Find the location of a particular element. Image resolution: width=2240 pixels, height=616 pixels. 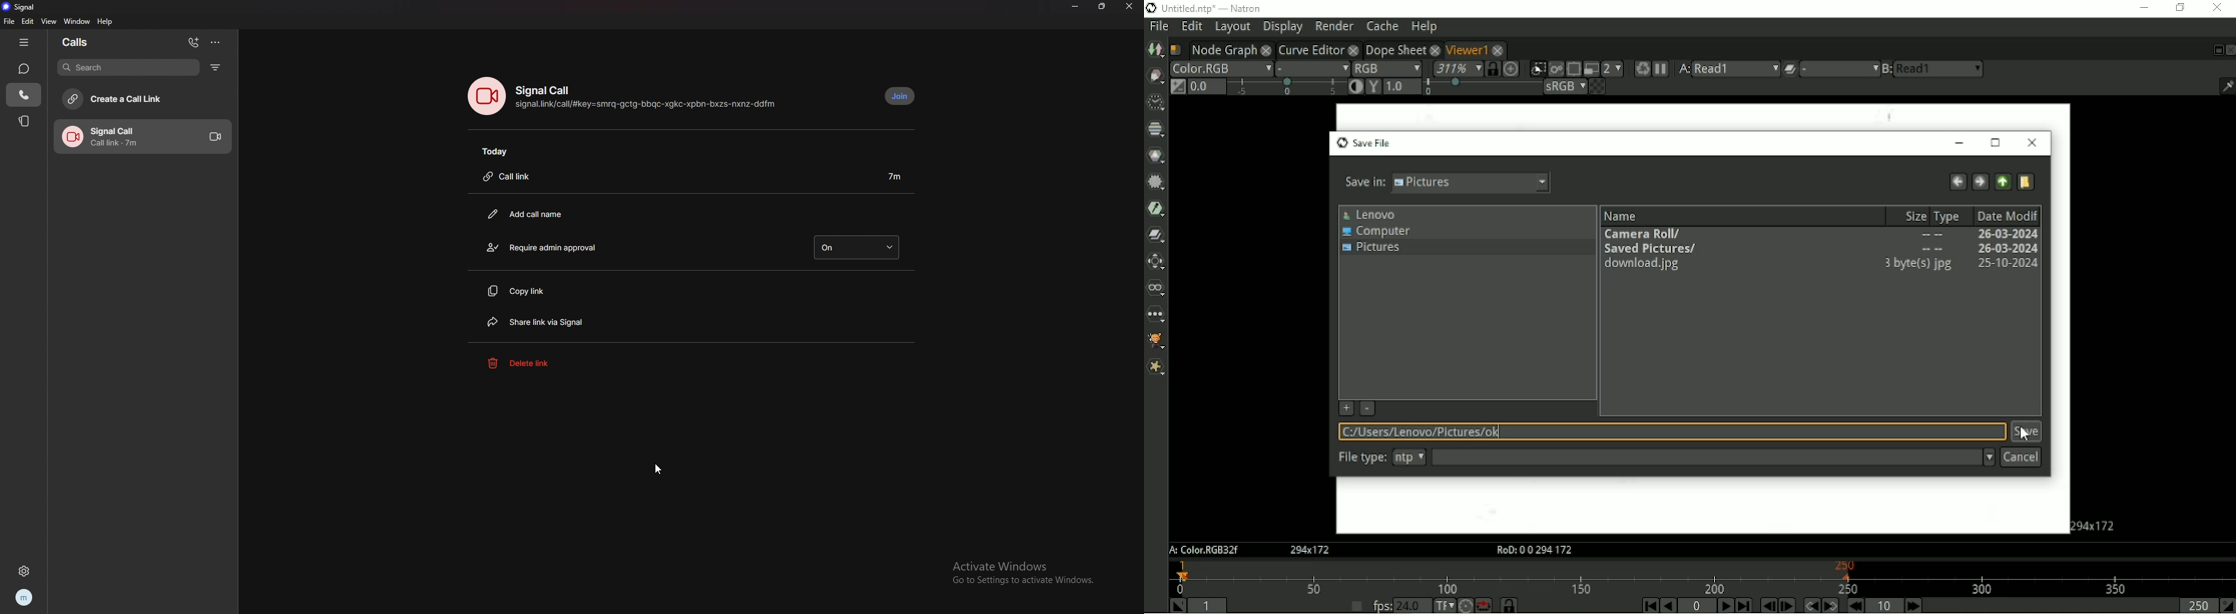

calls is located at coordinates (82, 42).